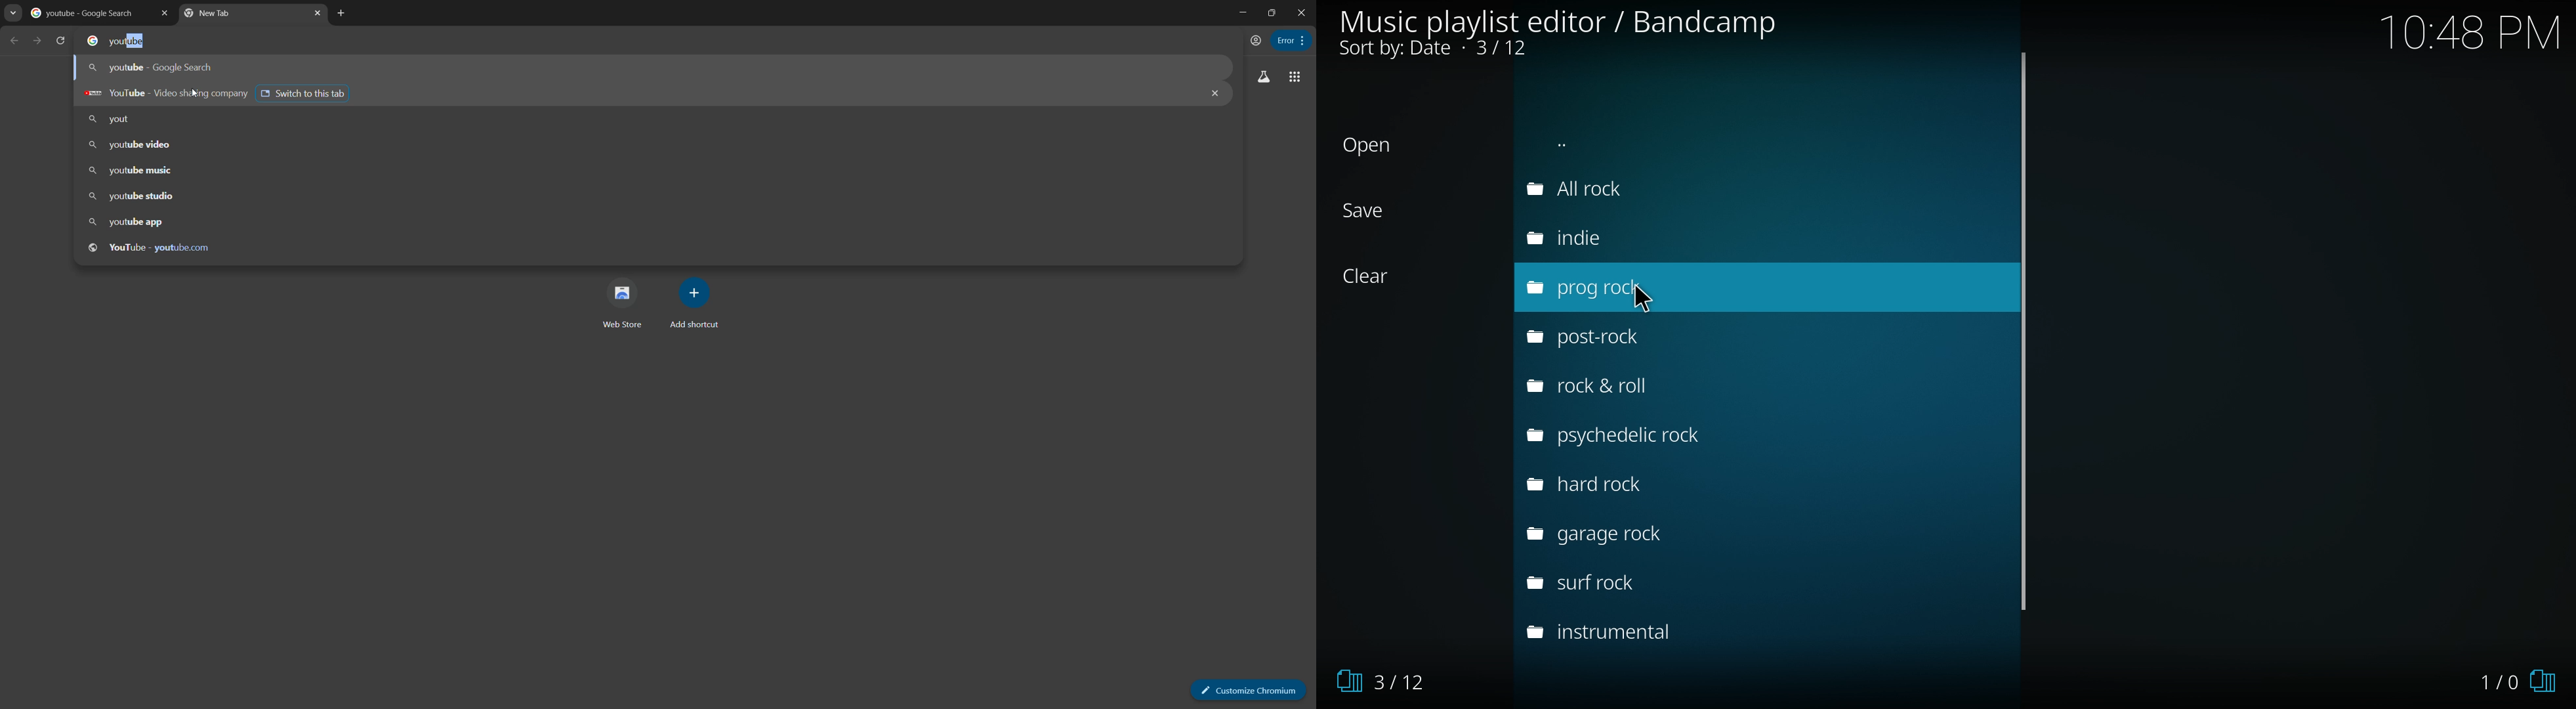  I want to click on post rock, so click(1605, 337).